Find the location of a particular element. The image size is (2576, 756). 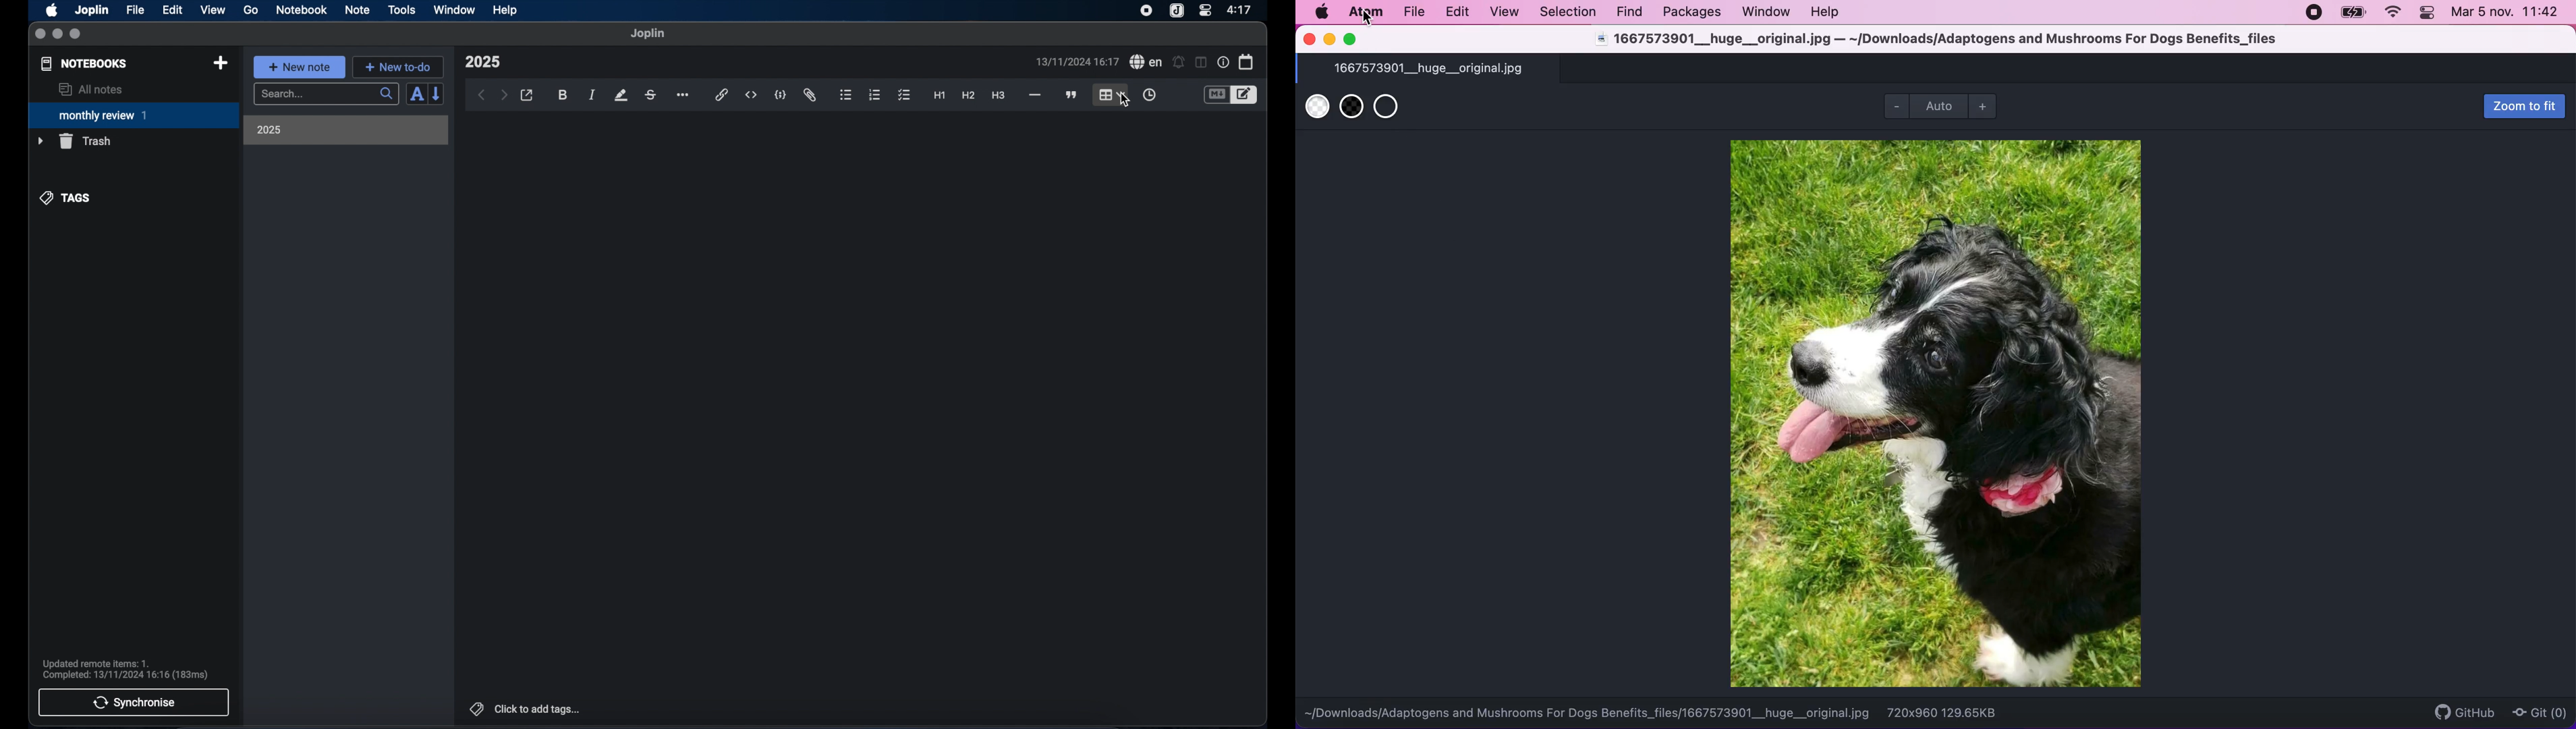

note title is located at coordinates (482, 62).